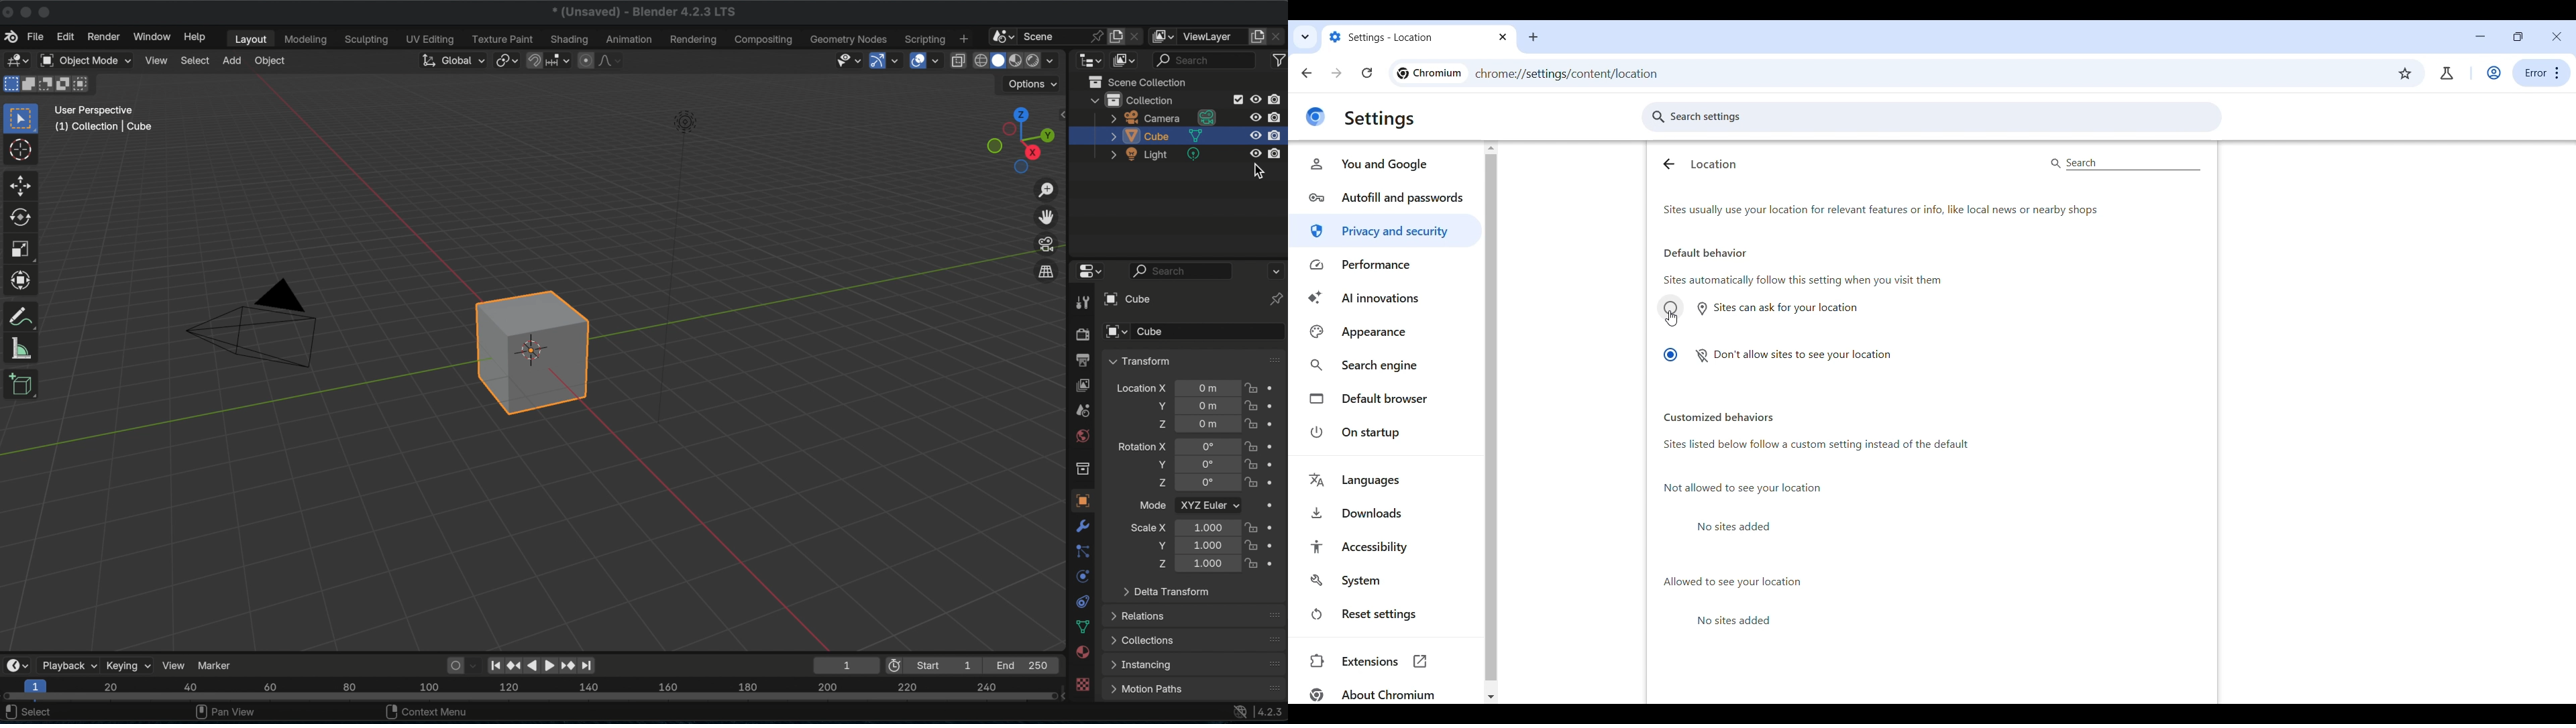 The height and width of the screenshot is (728, 2576). Describe the element at coordinates (1385, 265) in the screenshot. I see `Performance` at that location.